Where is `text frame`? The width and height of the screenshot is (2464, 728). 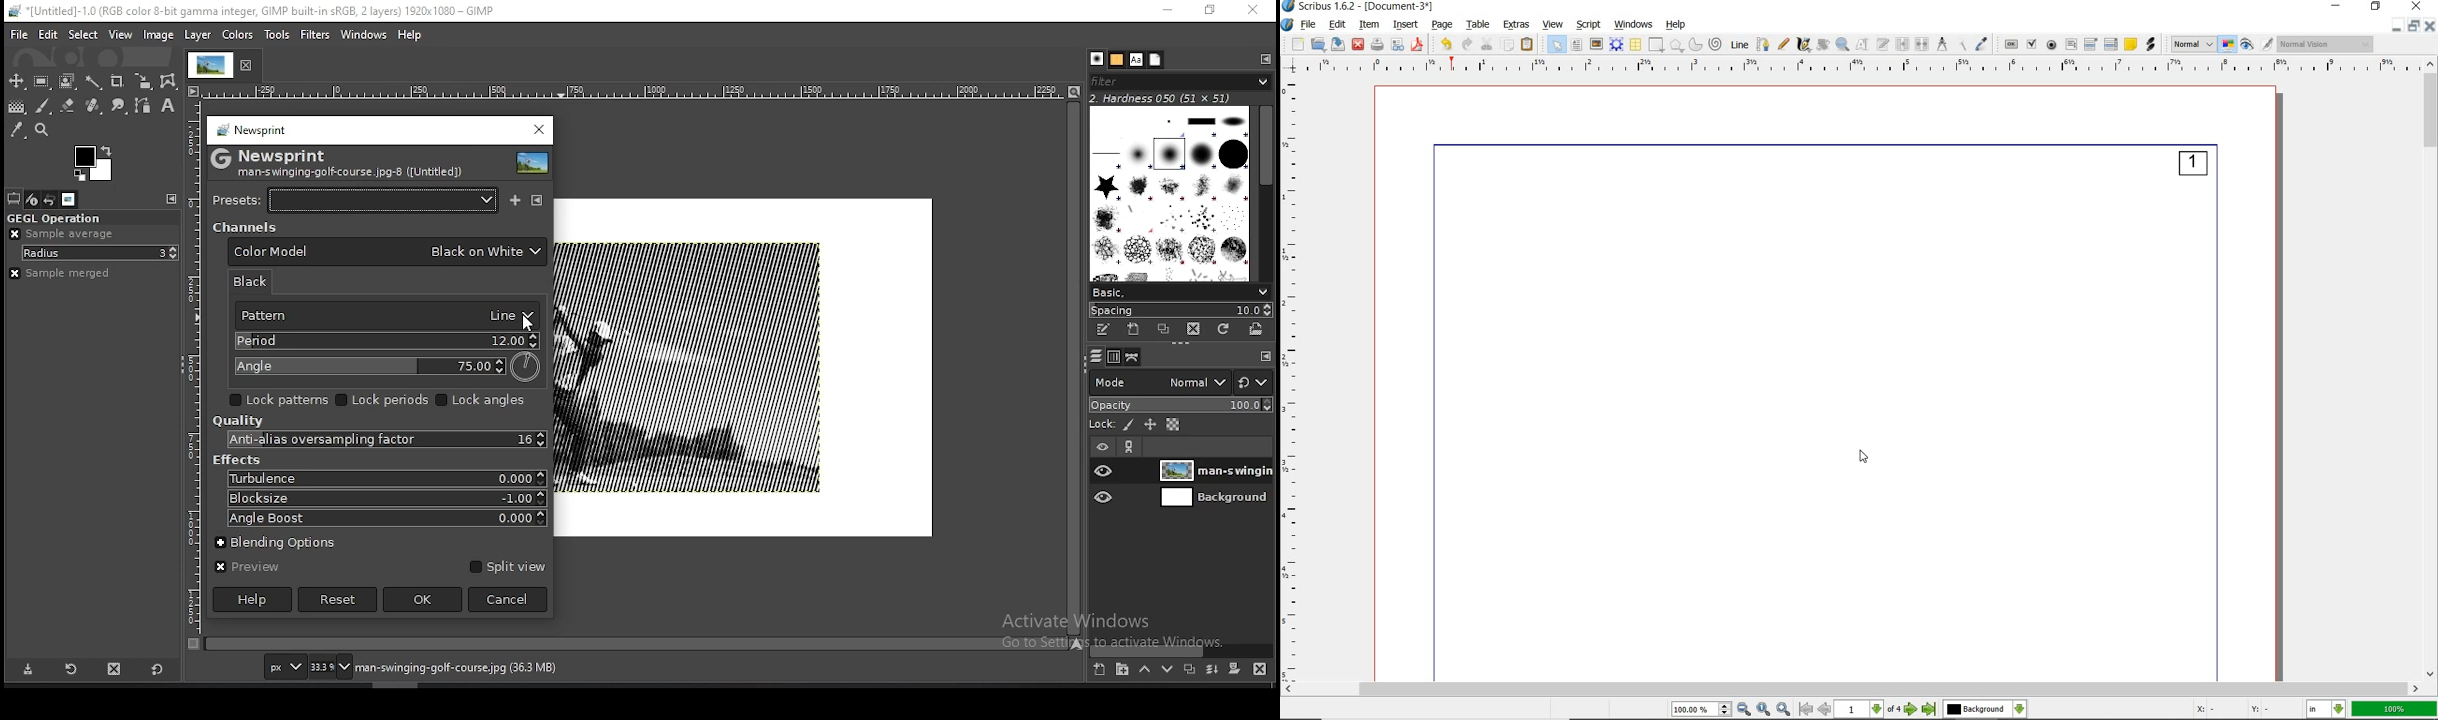
text frame is located at coordinates (1576, 46).